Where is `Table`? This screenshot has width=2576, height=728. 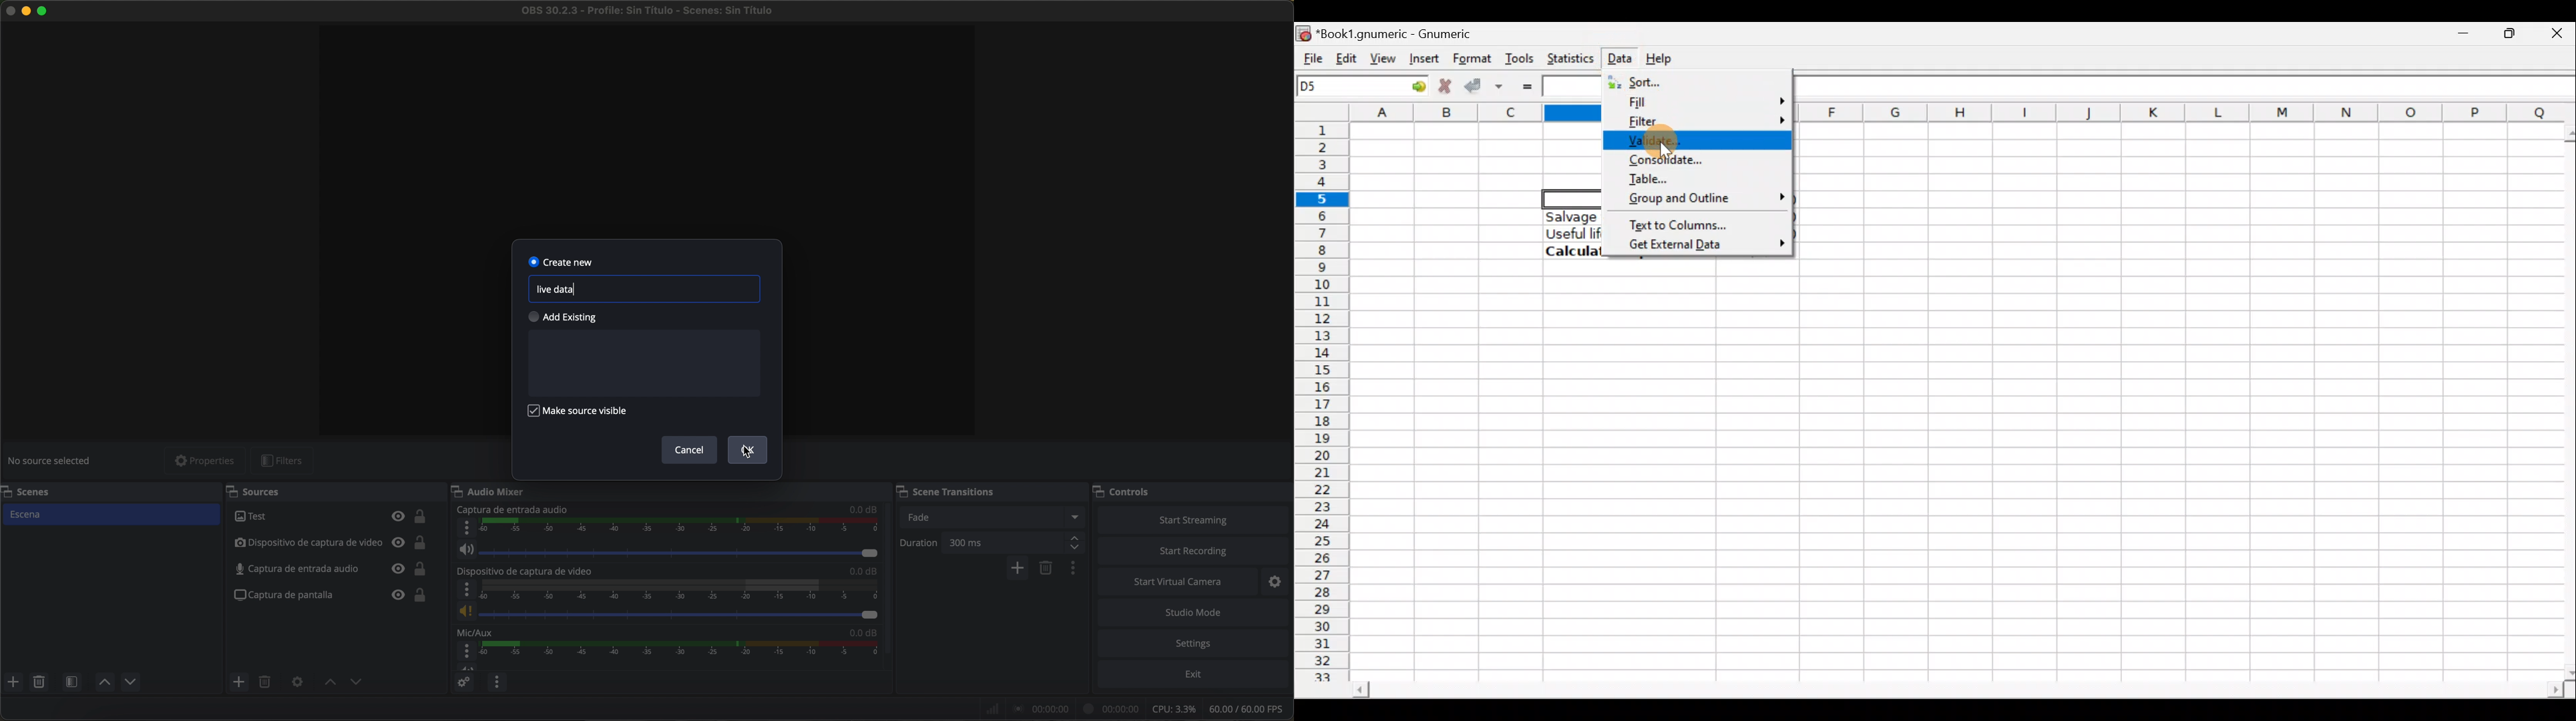
Table is located at coordinates (1704, 179).